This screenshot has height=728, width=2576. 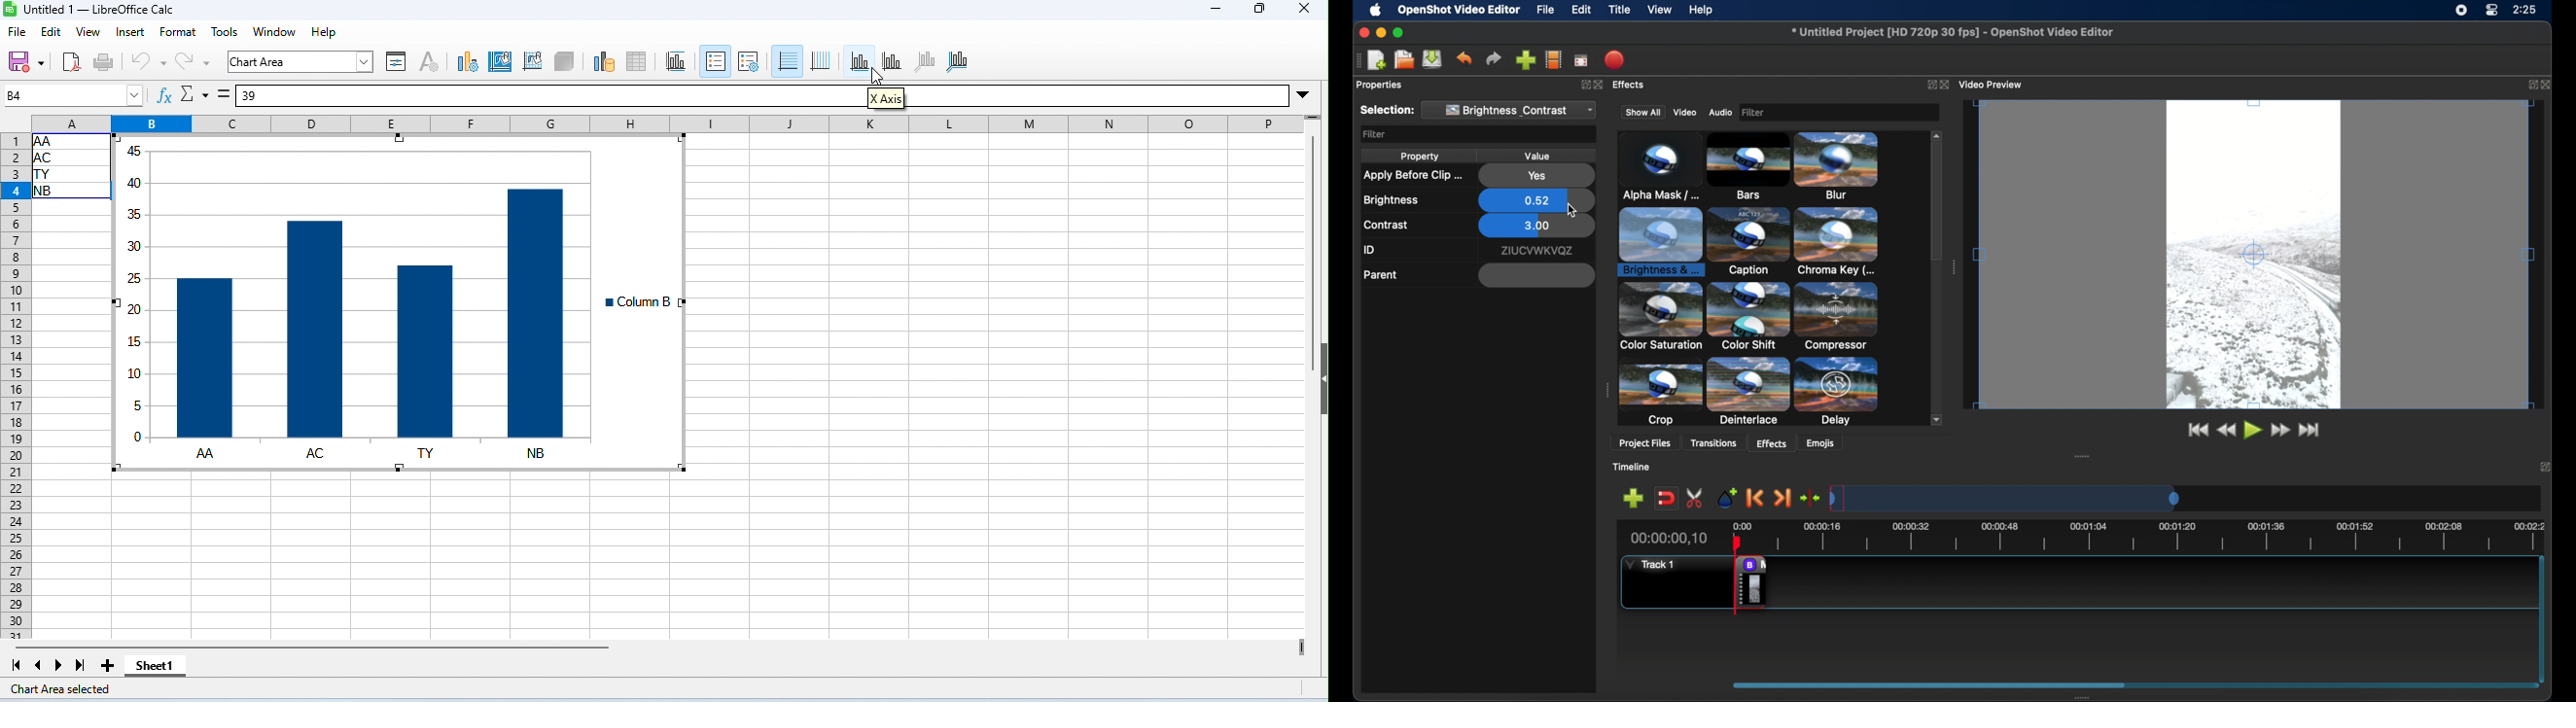 I want to click on y axis, so click(x=894, y=60).